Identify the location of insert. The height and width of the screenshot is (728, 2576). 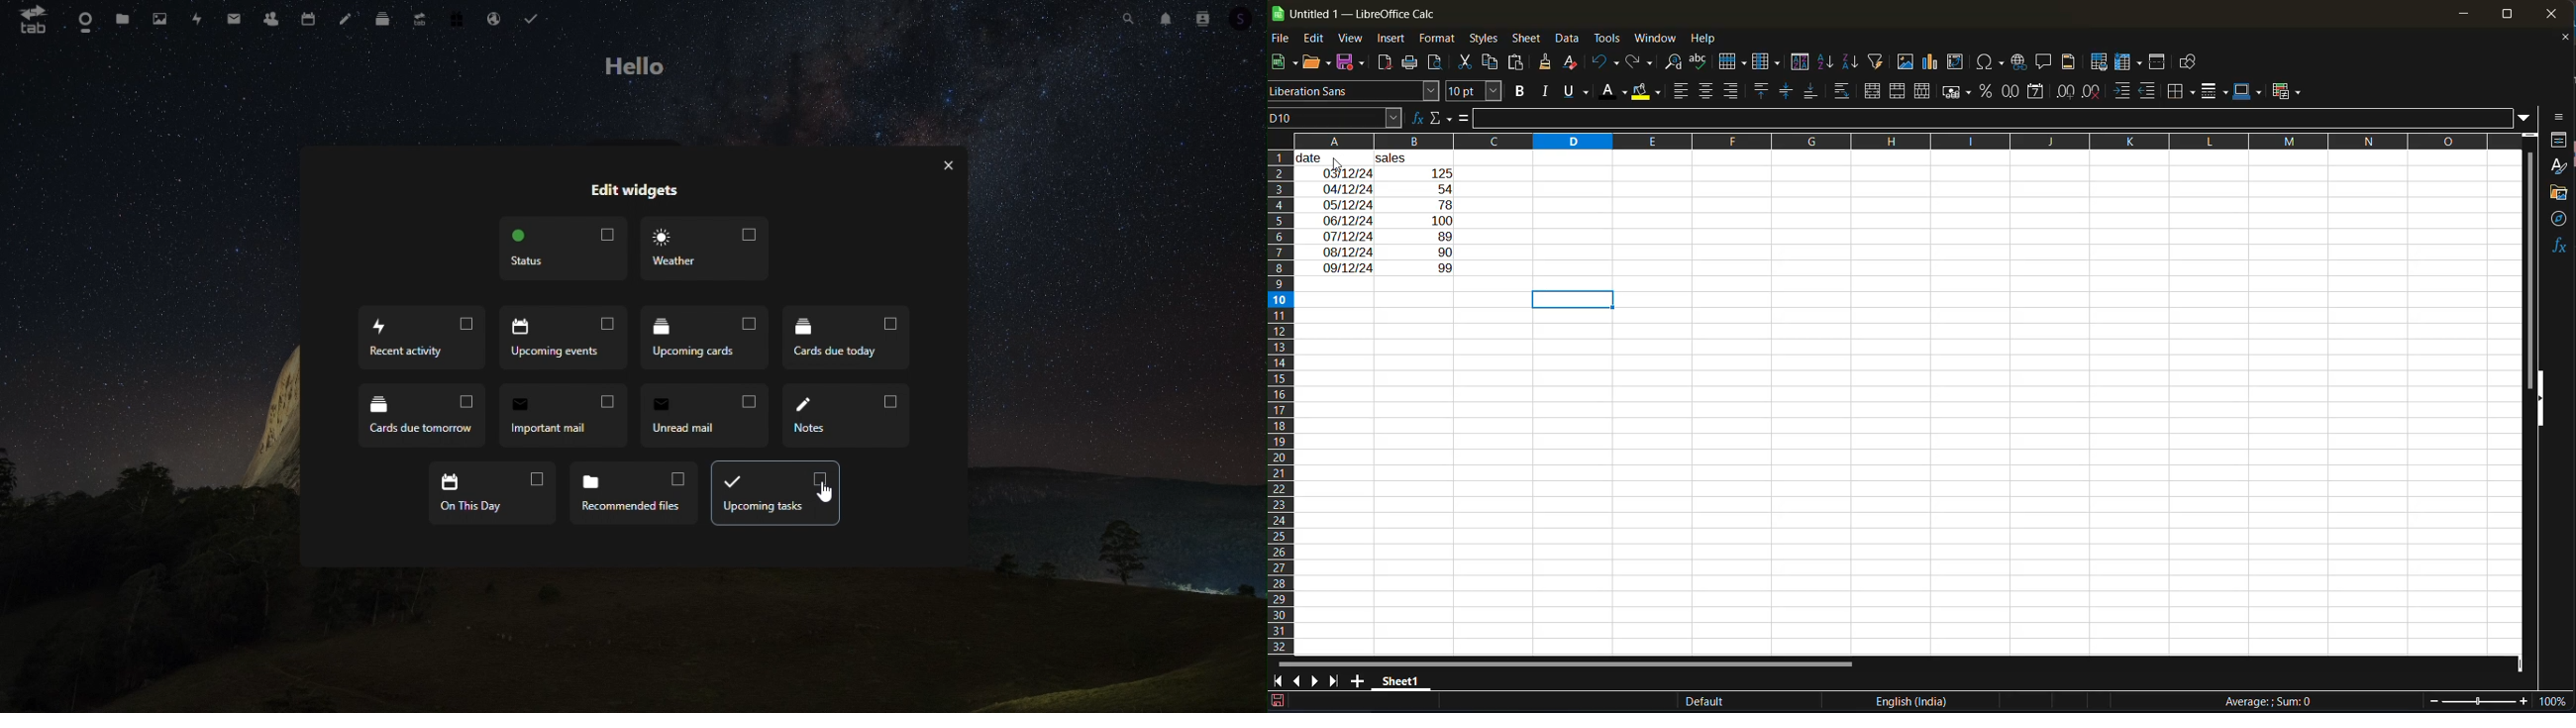
(1394, 41).